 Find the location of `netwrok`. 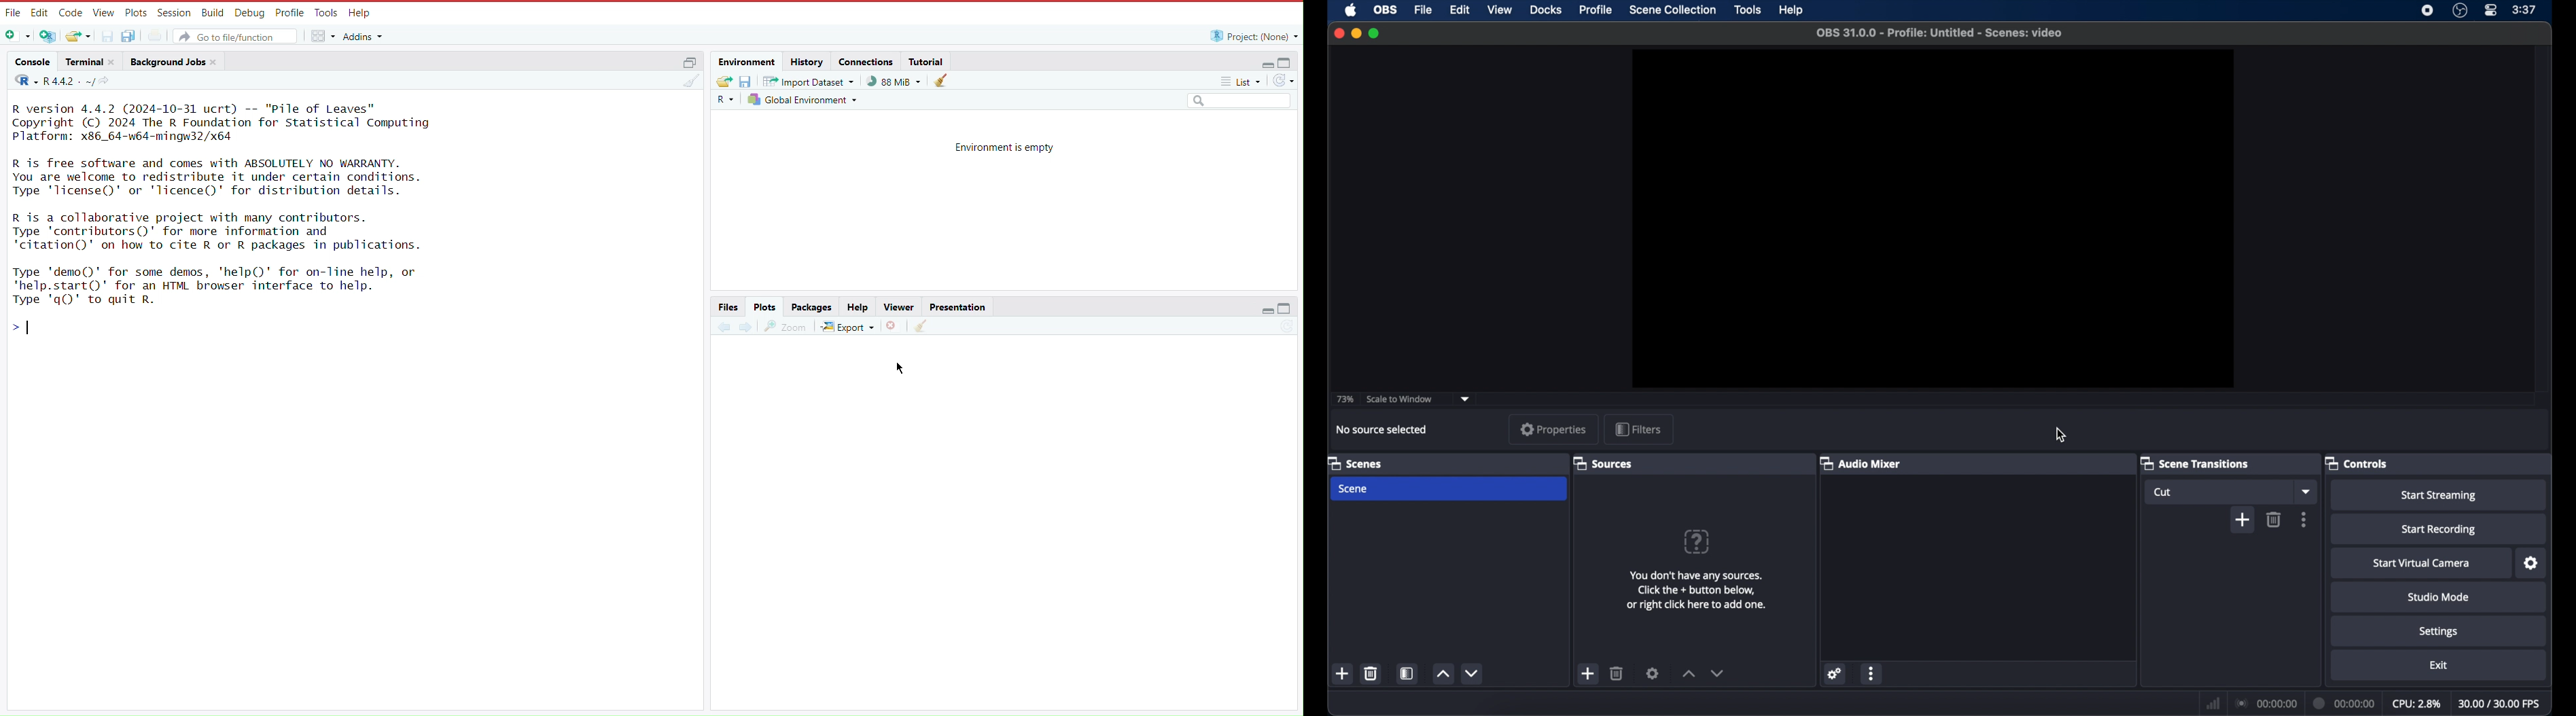

netwrok is located at coordinates (2212, 702).